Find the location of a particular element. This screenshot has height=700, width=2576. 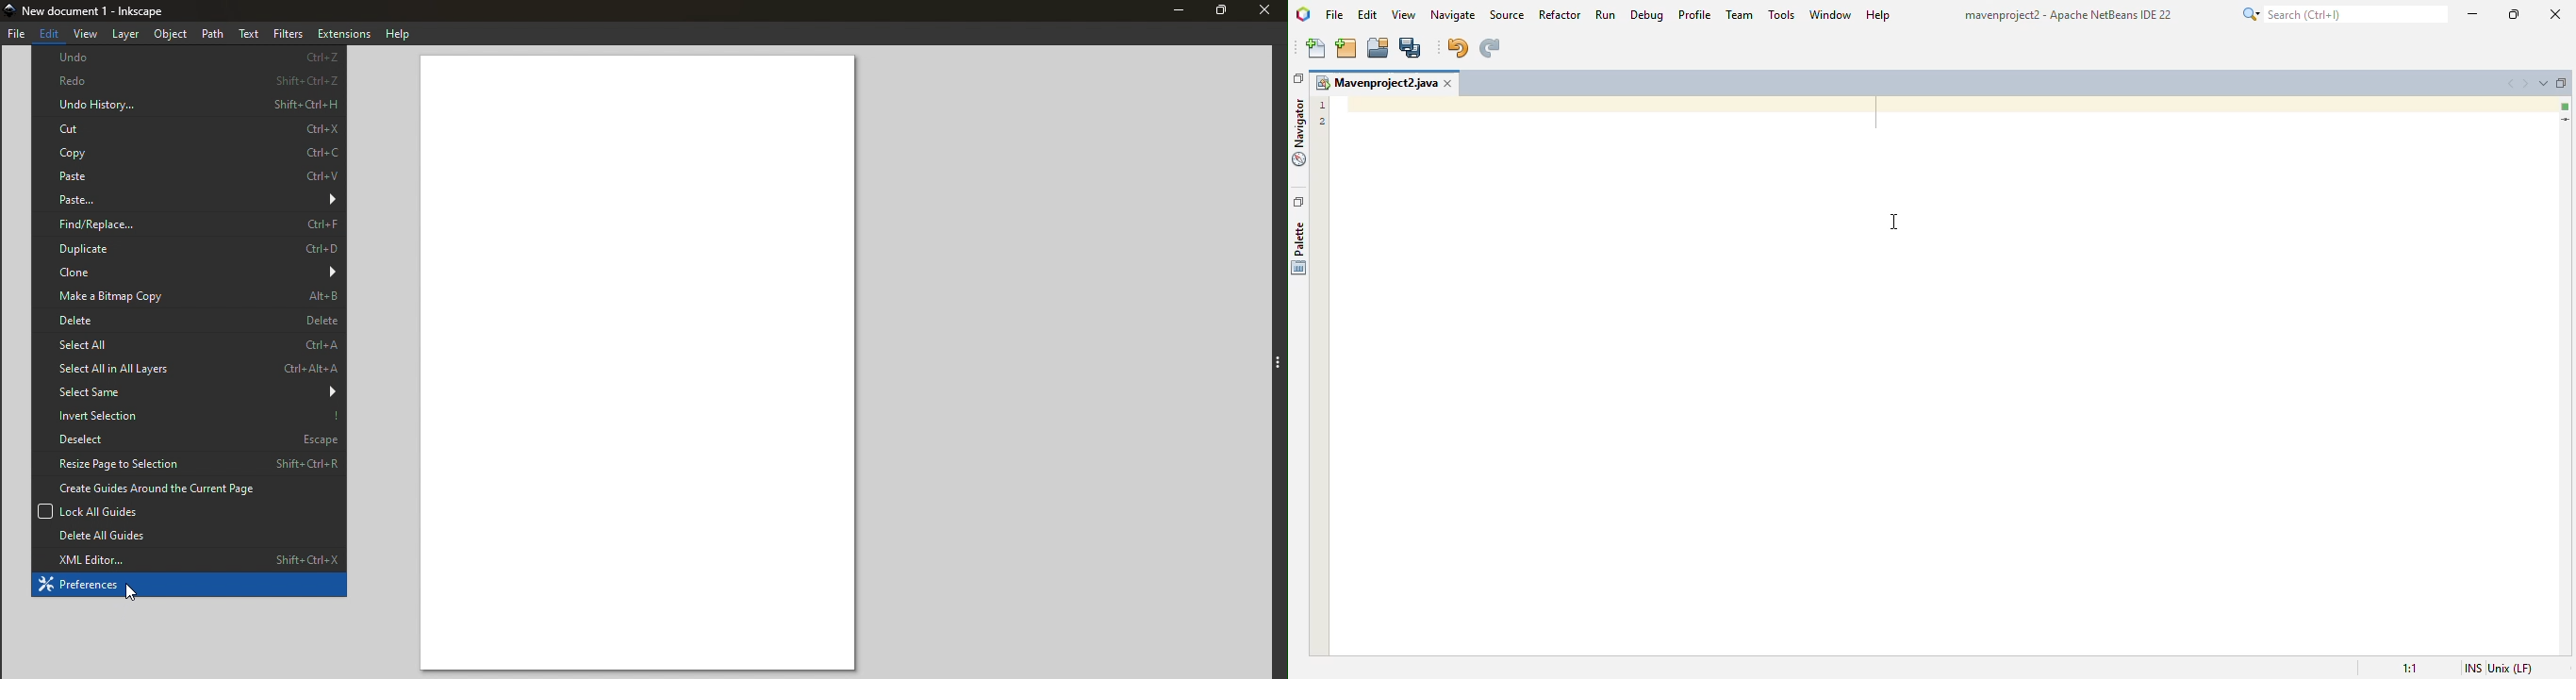

no error is located at coordinates (2566, 107).